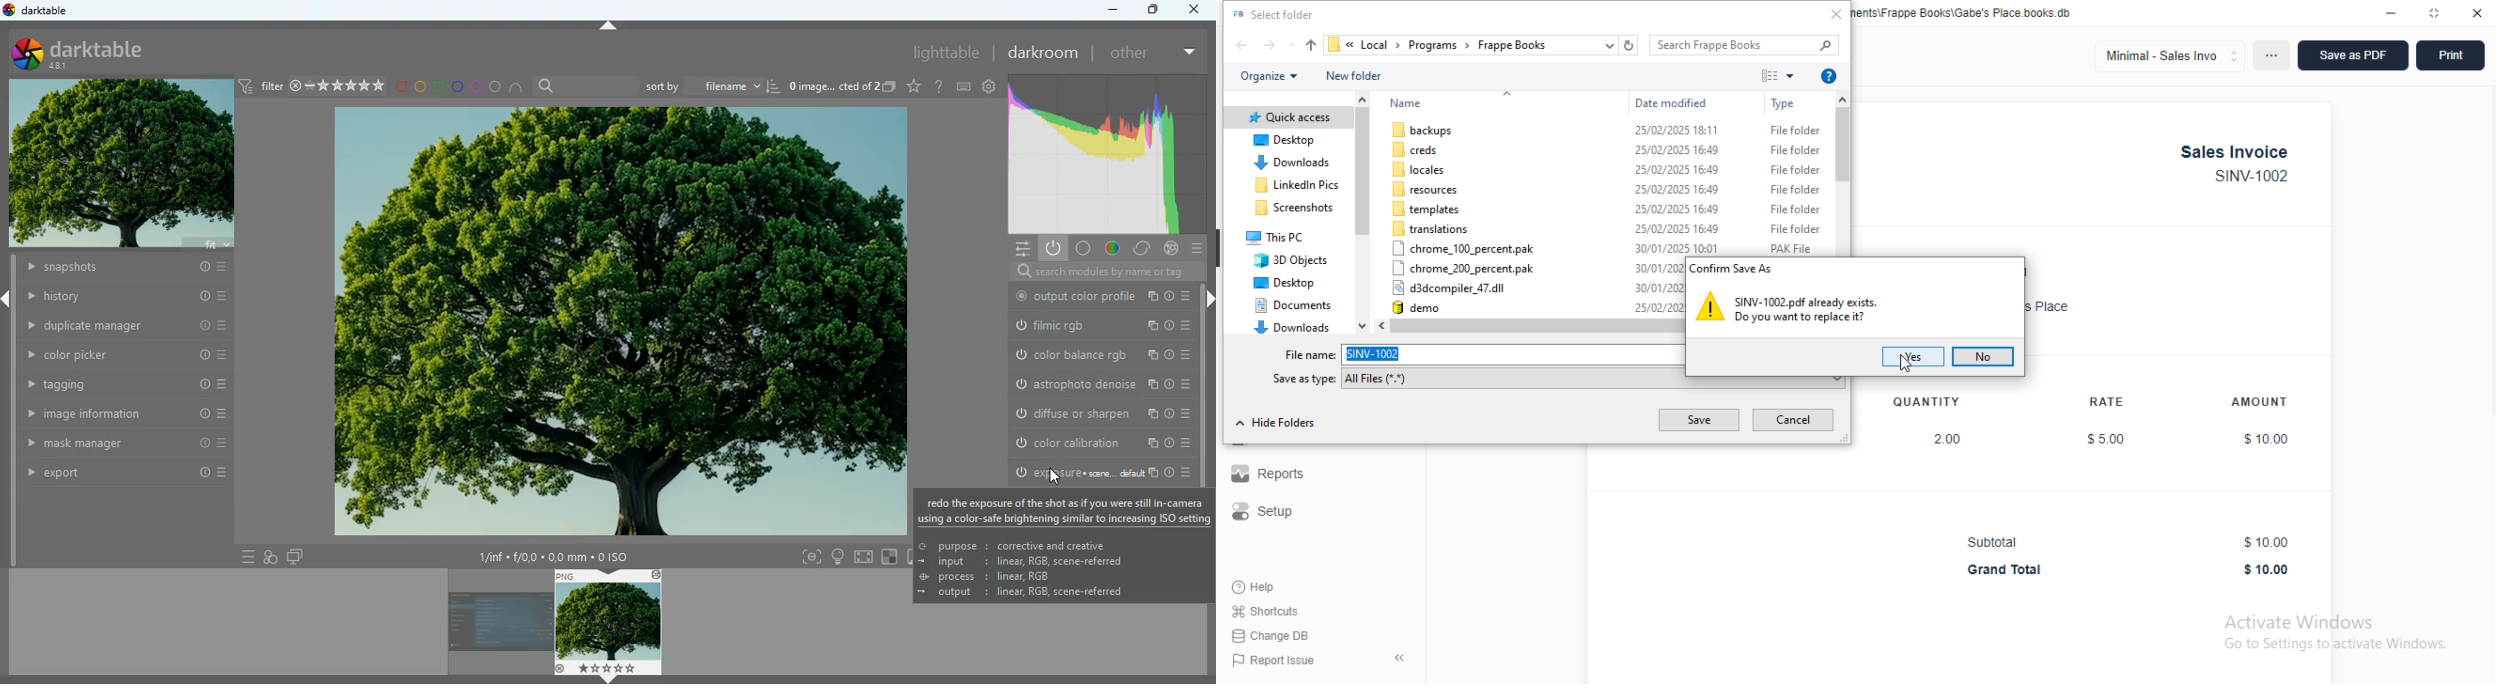 Image resolution: width=2520 pixels, height=700 pixels. I want to click on scroll left, so click(1383, 326).